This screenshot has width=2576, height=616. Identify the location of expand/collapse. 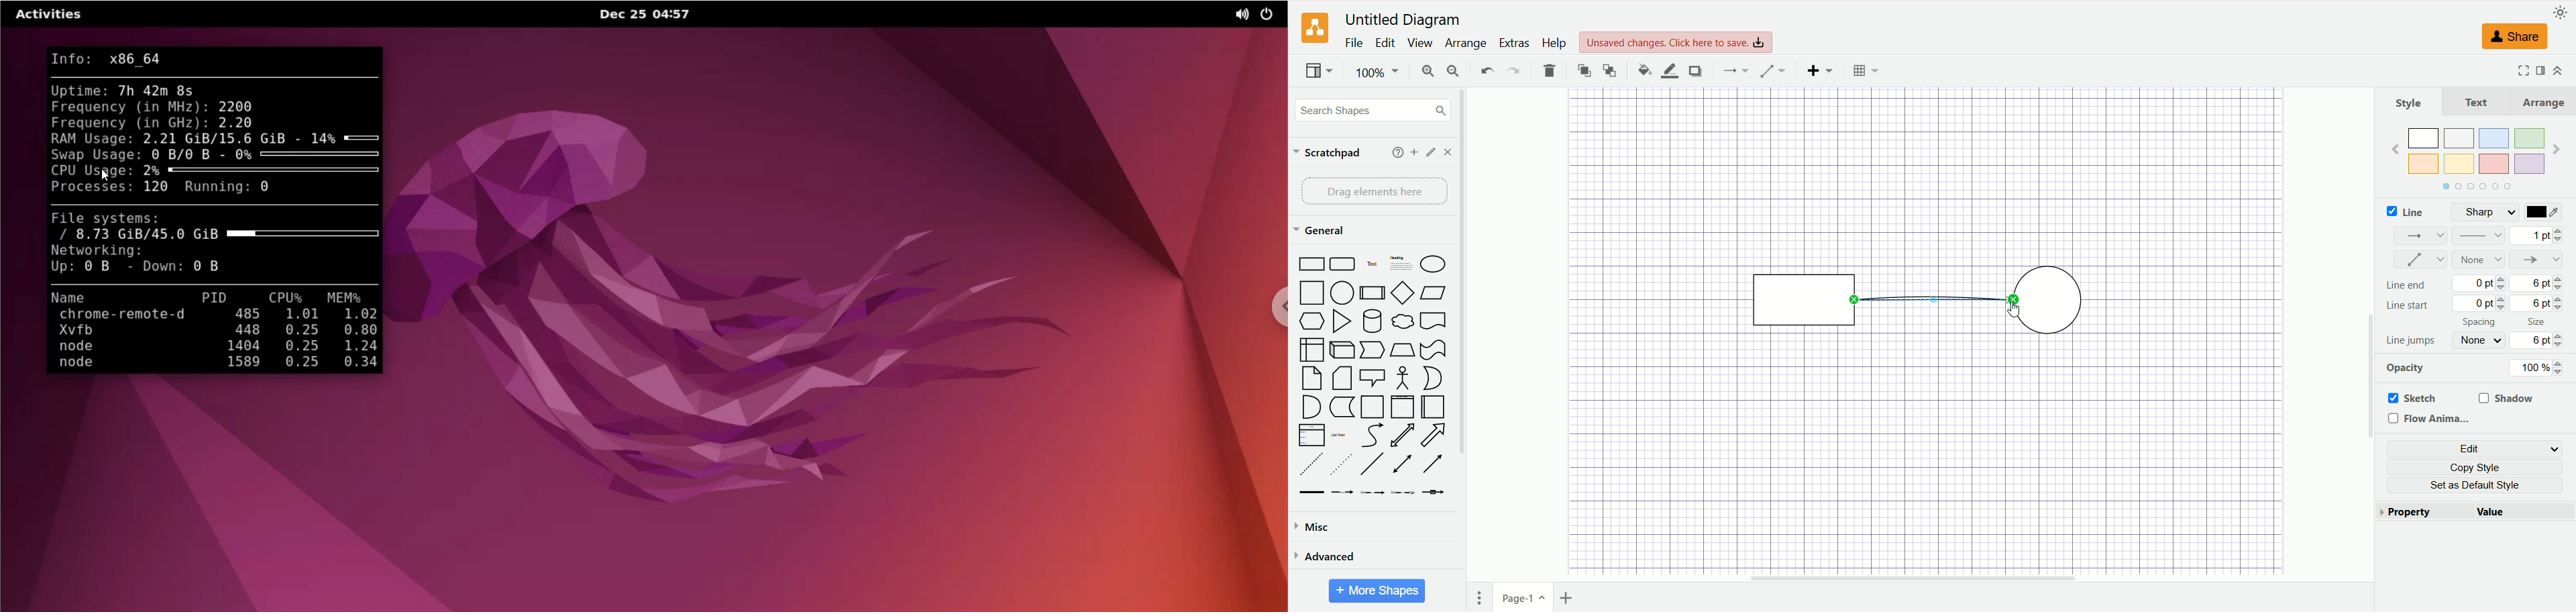
(2558, 70).